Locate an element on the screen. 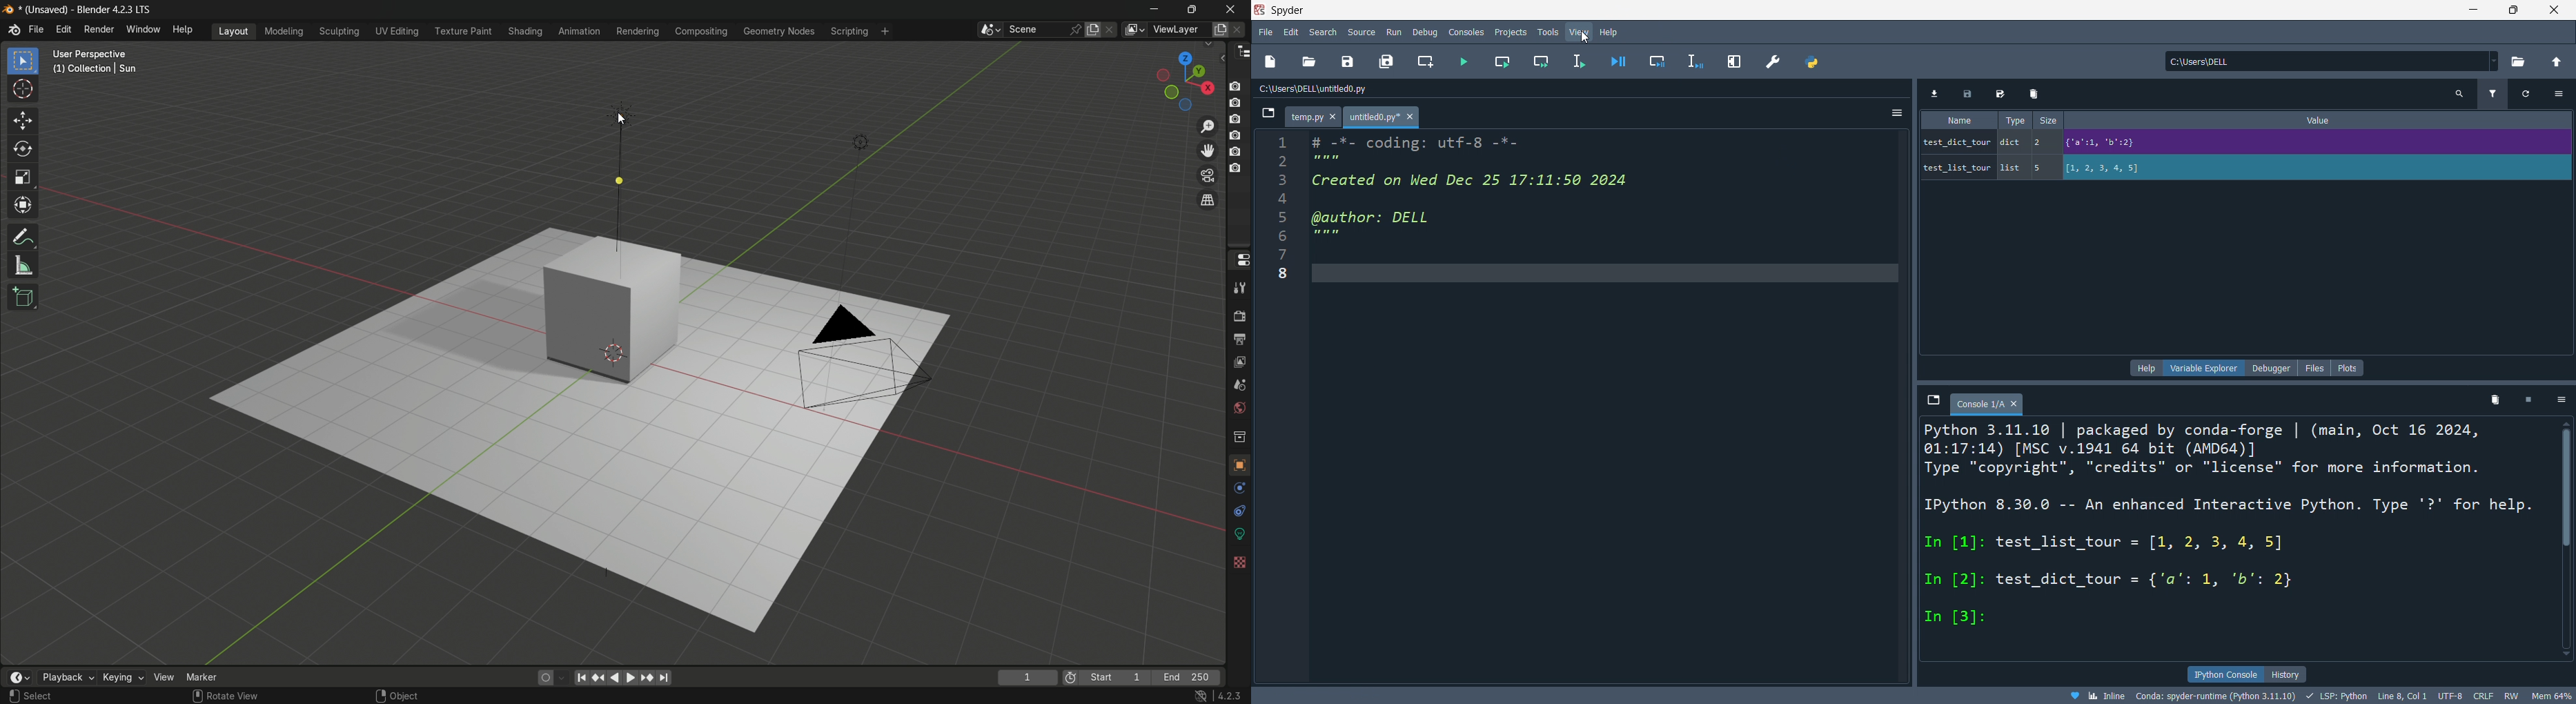  debugger is located at coordinates (2271, 368).